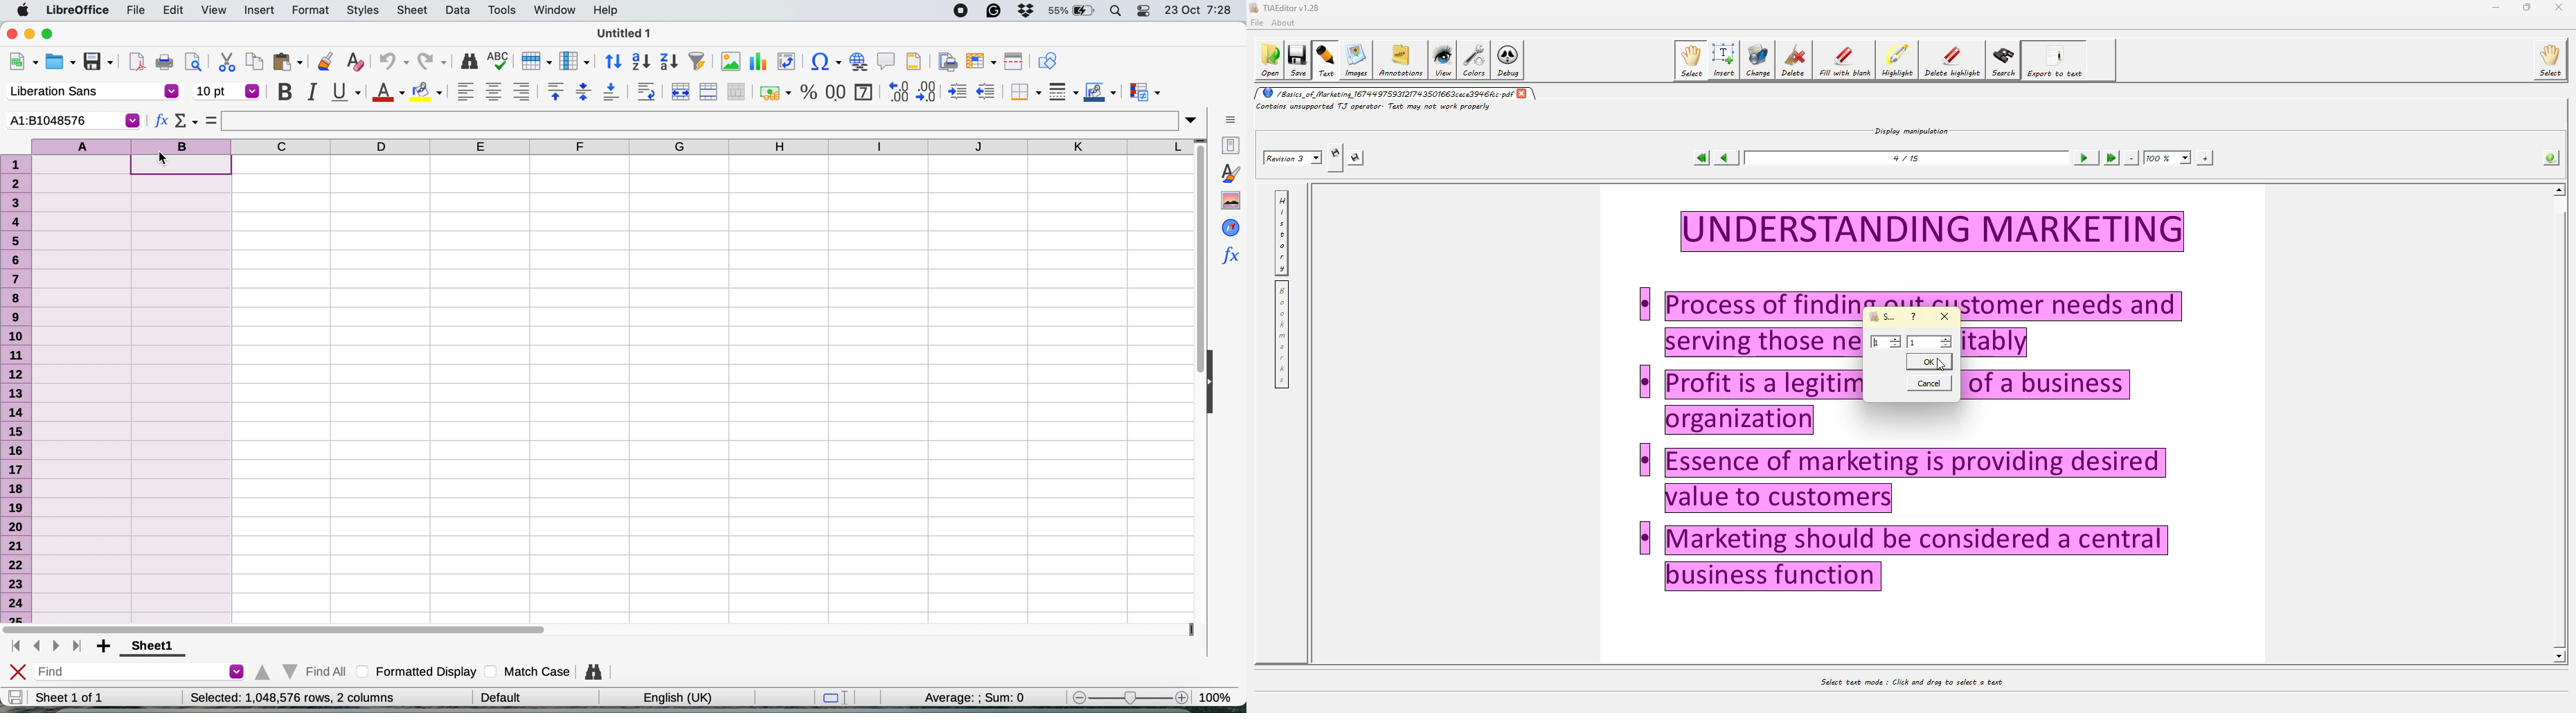 Image resolution: width=2576 pixels, height=728 pixels. Describe the element at coordinates (697, 61) in the screenshot. I see `autofilter` at that location.